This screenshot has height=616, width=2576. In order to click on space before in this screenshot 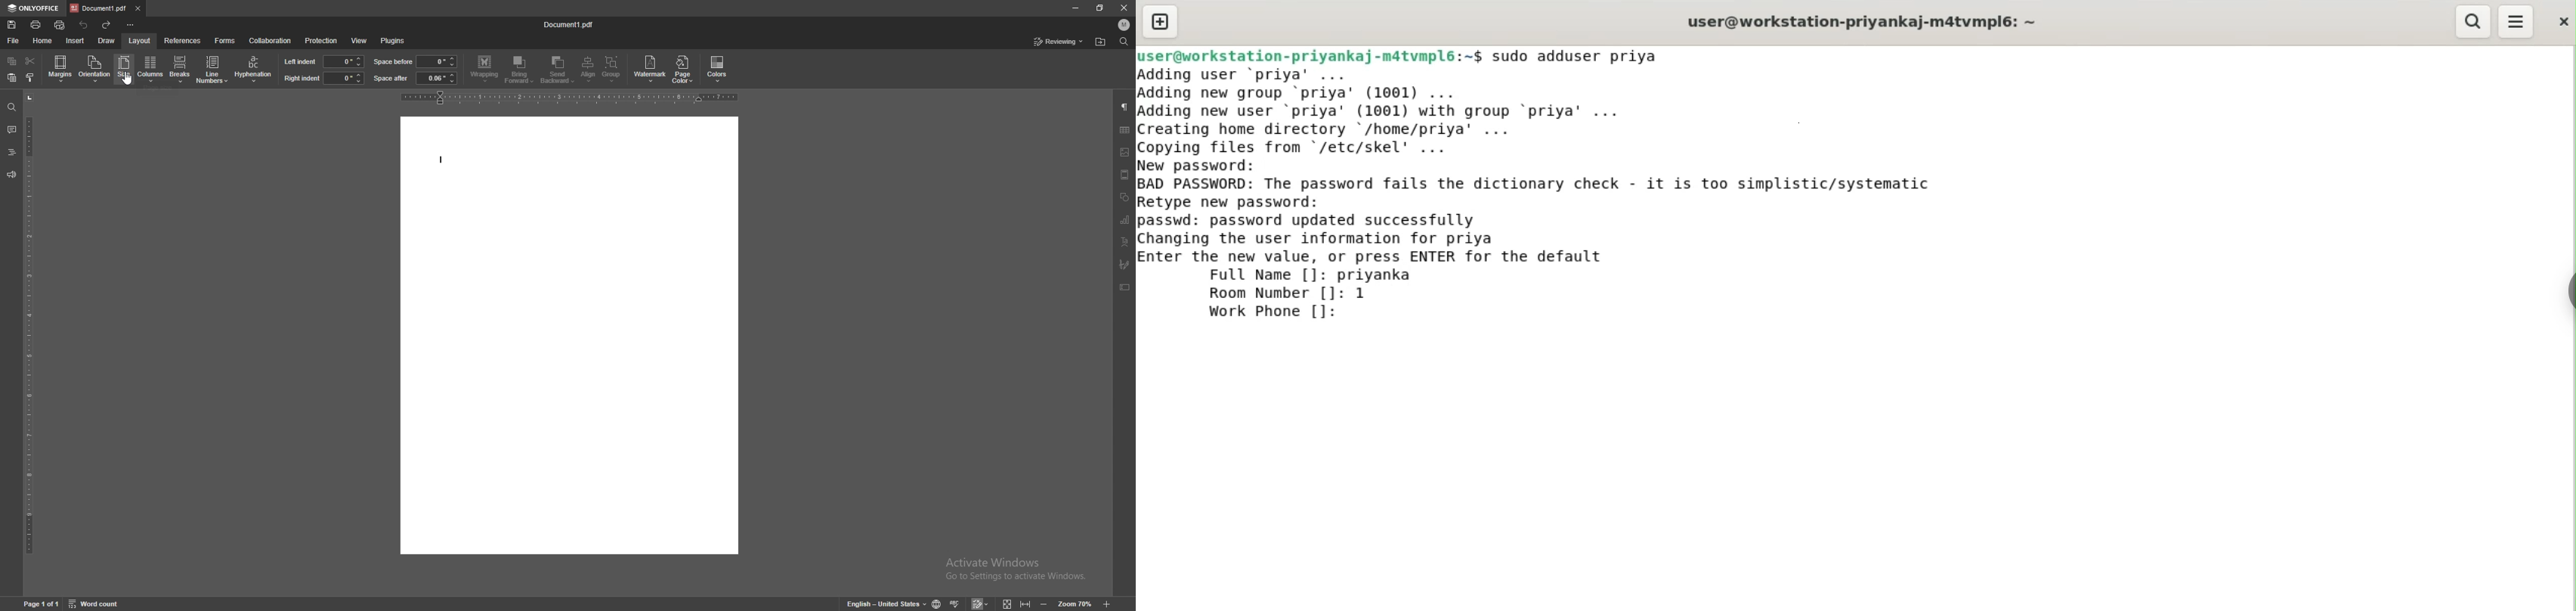, I will do `click(394, 62)`.